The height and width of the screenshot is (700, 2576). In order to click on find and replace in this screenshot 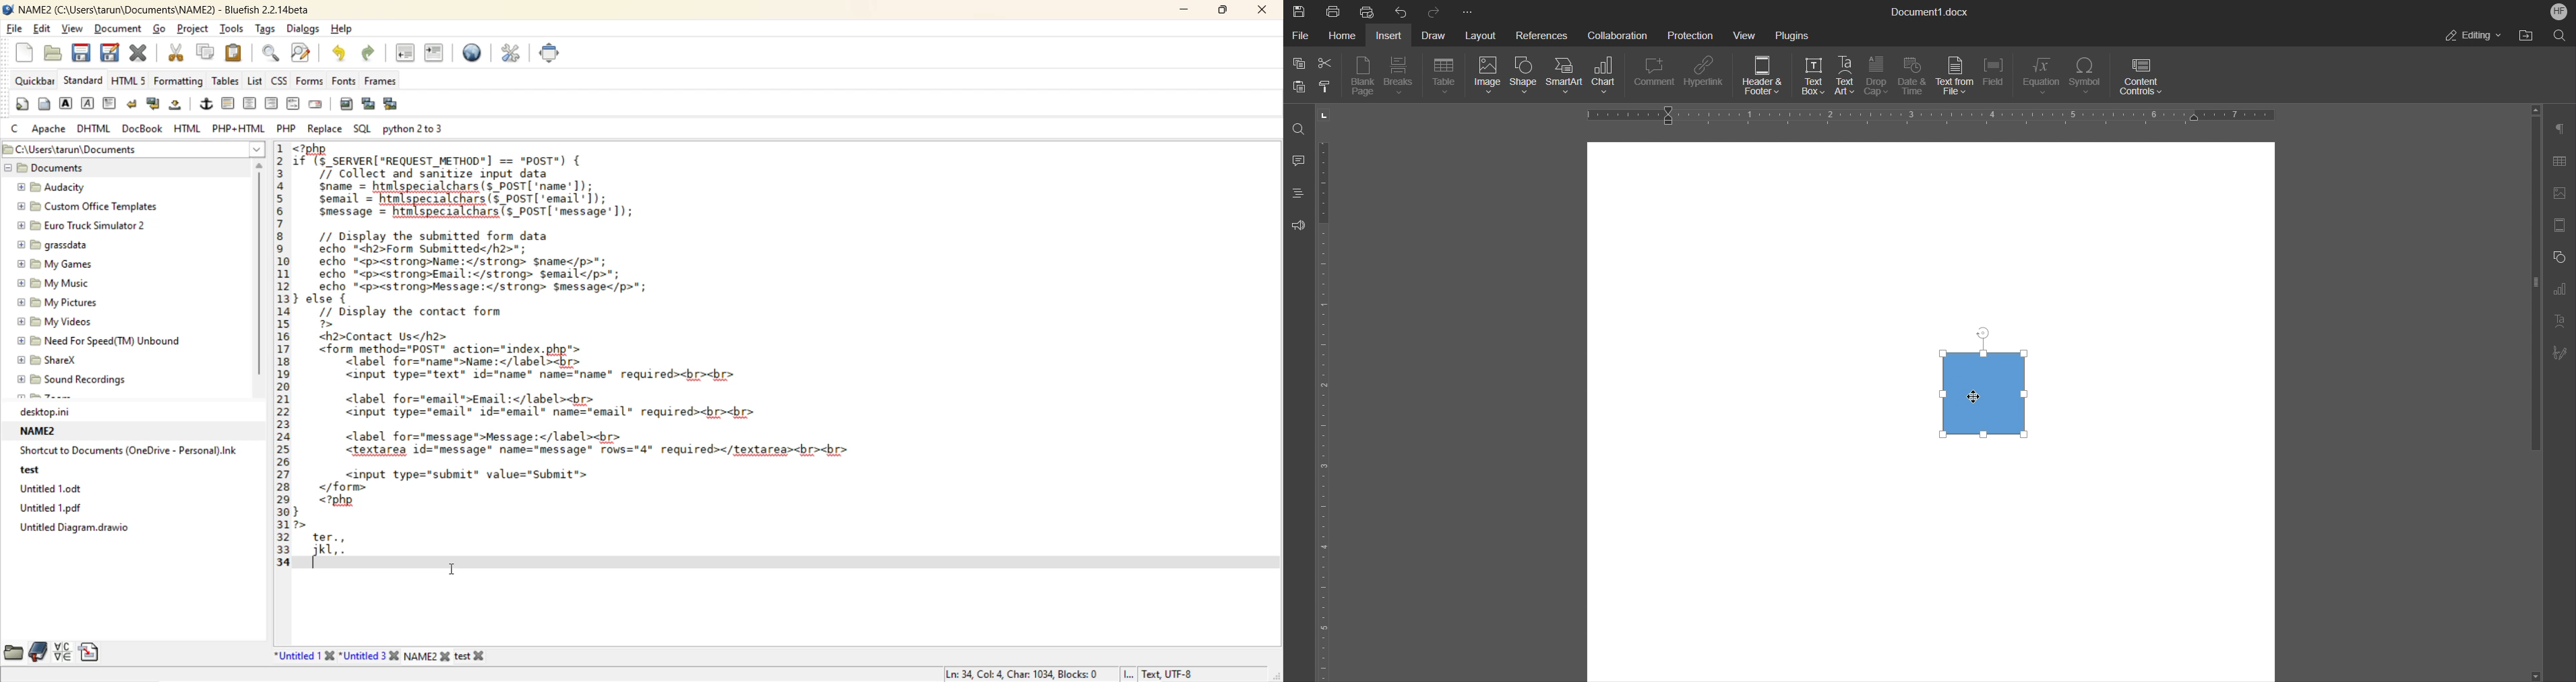, I will do `click(301, 53)`.